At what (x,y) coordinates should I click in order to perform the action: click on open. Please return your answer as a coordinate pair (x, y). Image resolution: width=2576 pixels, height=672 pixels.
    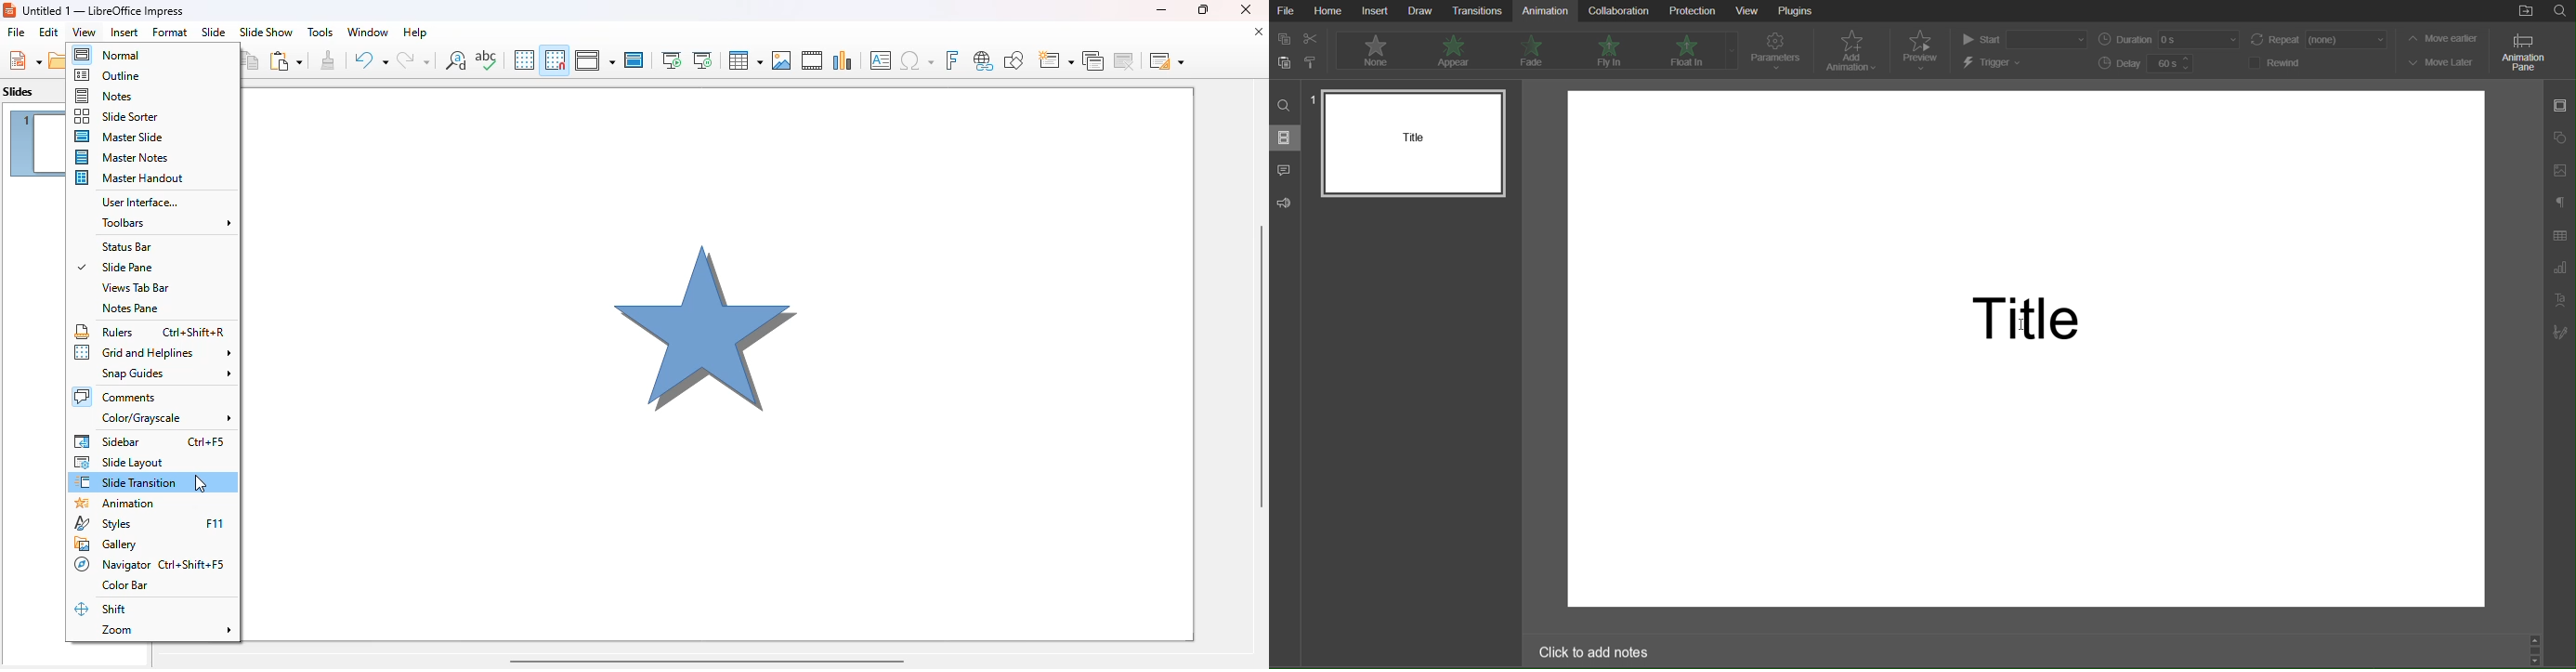
    Looking at the image, I should click on (56, 59).